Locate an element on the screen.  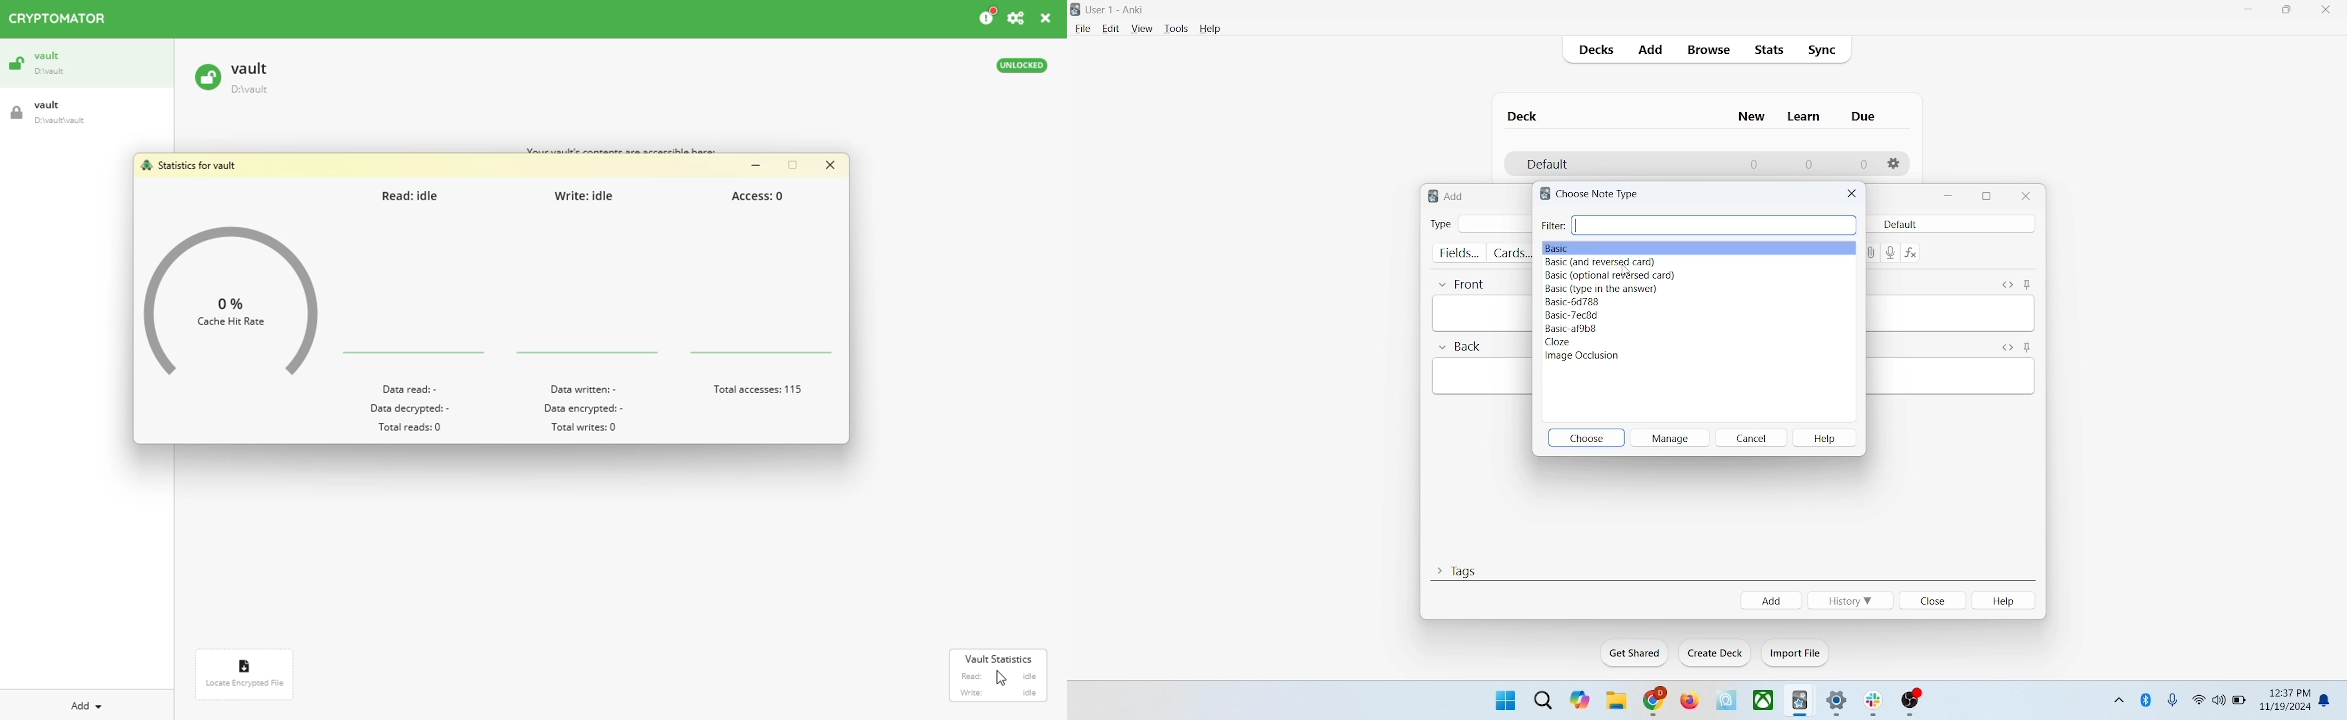
speaker is located at coordinates (2219, 699).